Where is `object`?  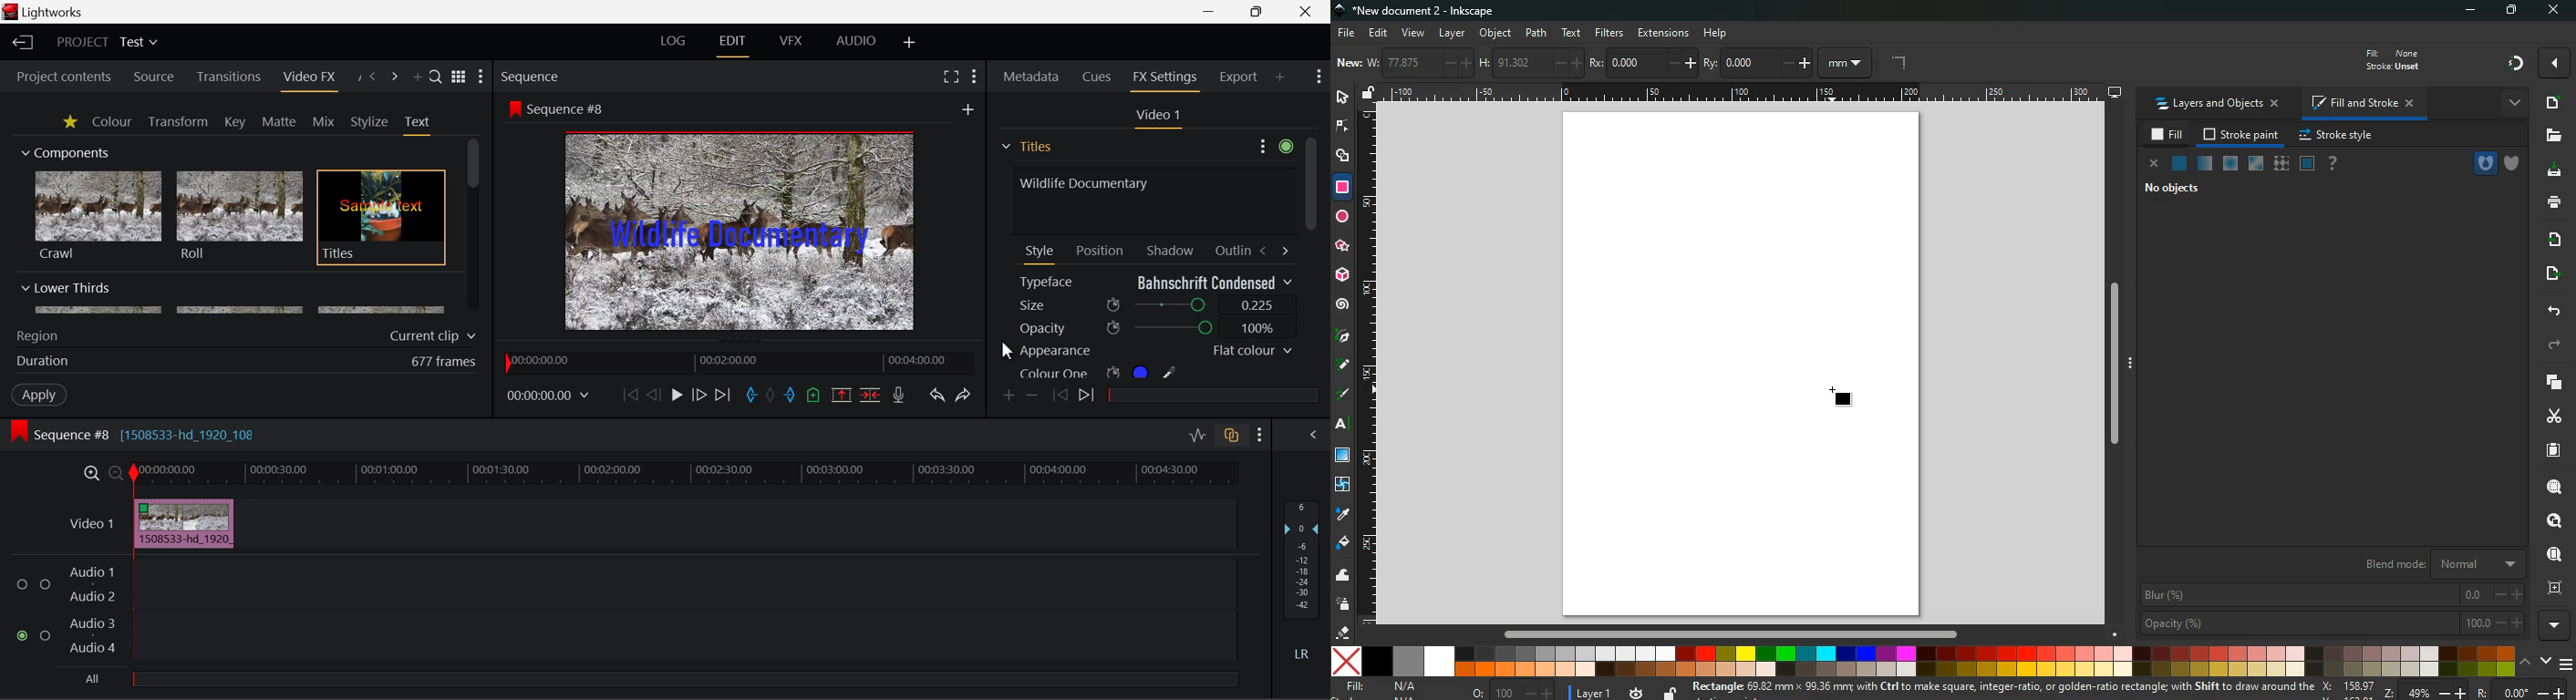
object is located at coordinates (1495, 33).